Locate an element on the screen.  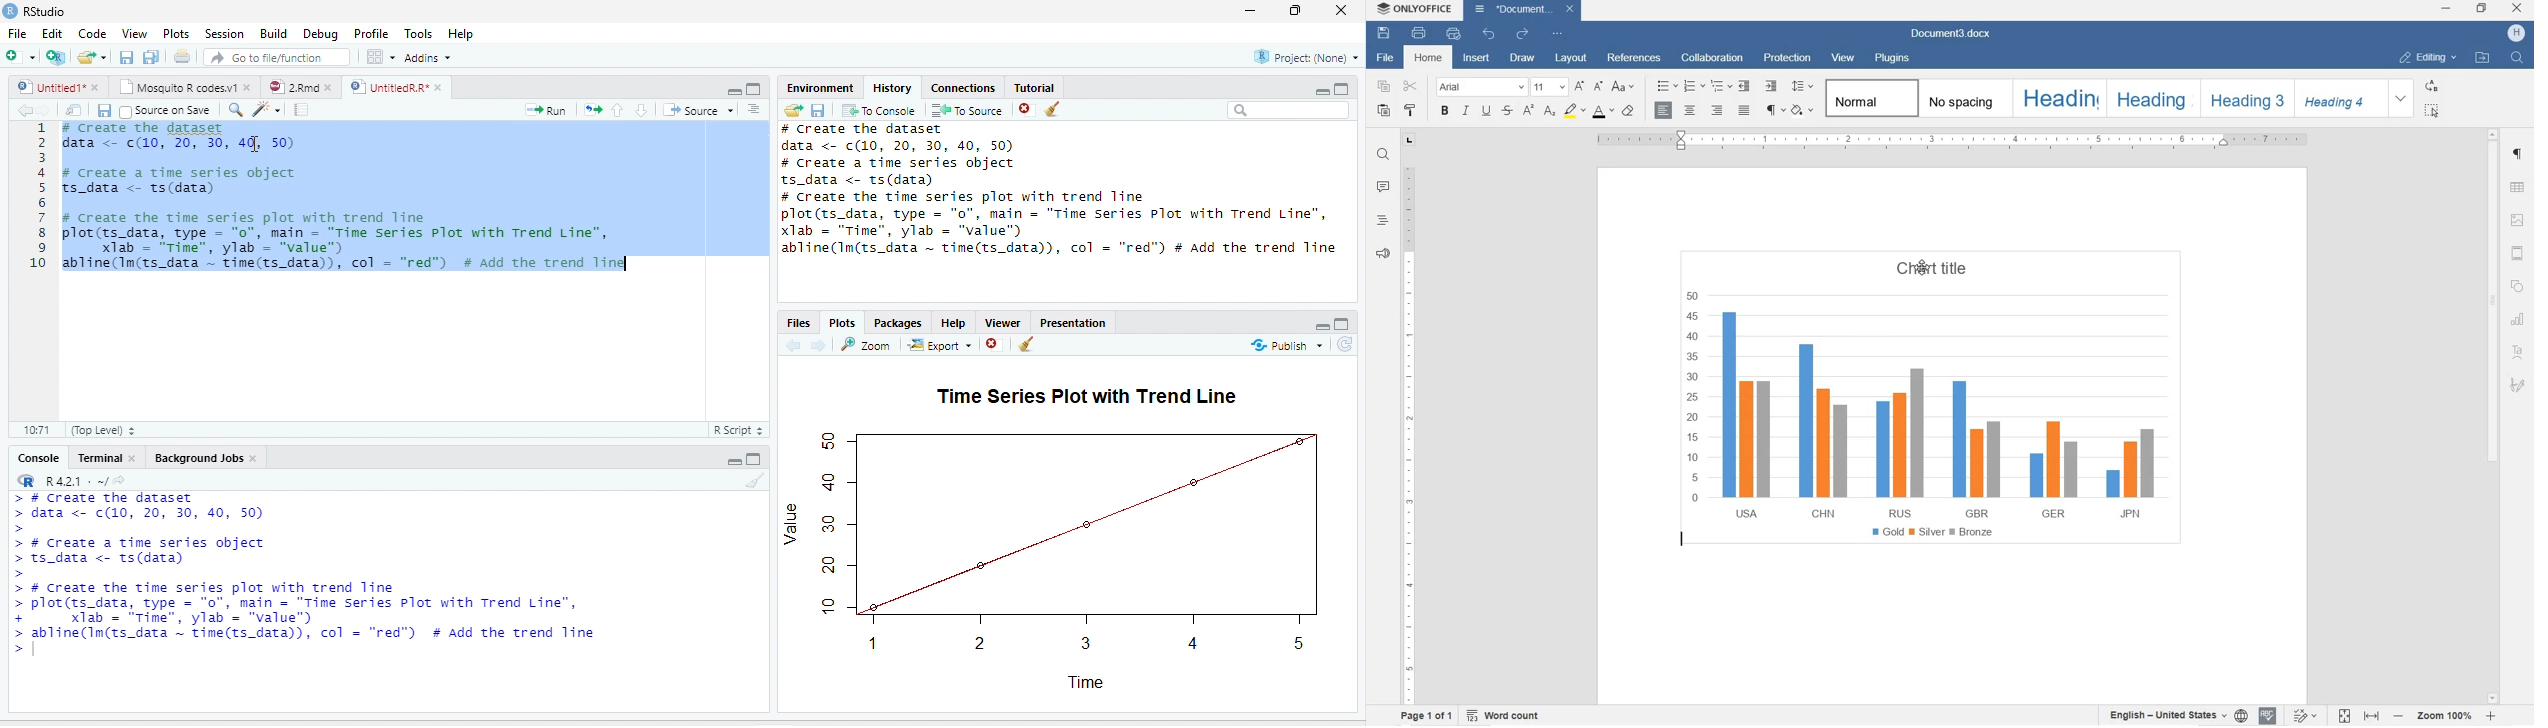
SCROLLBAR is located at coordinates (2492, 417).